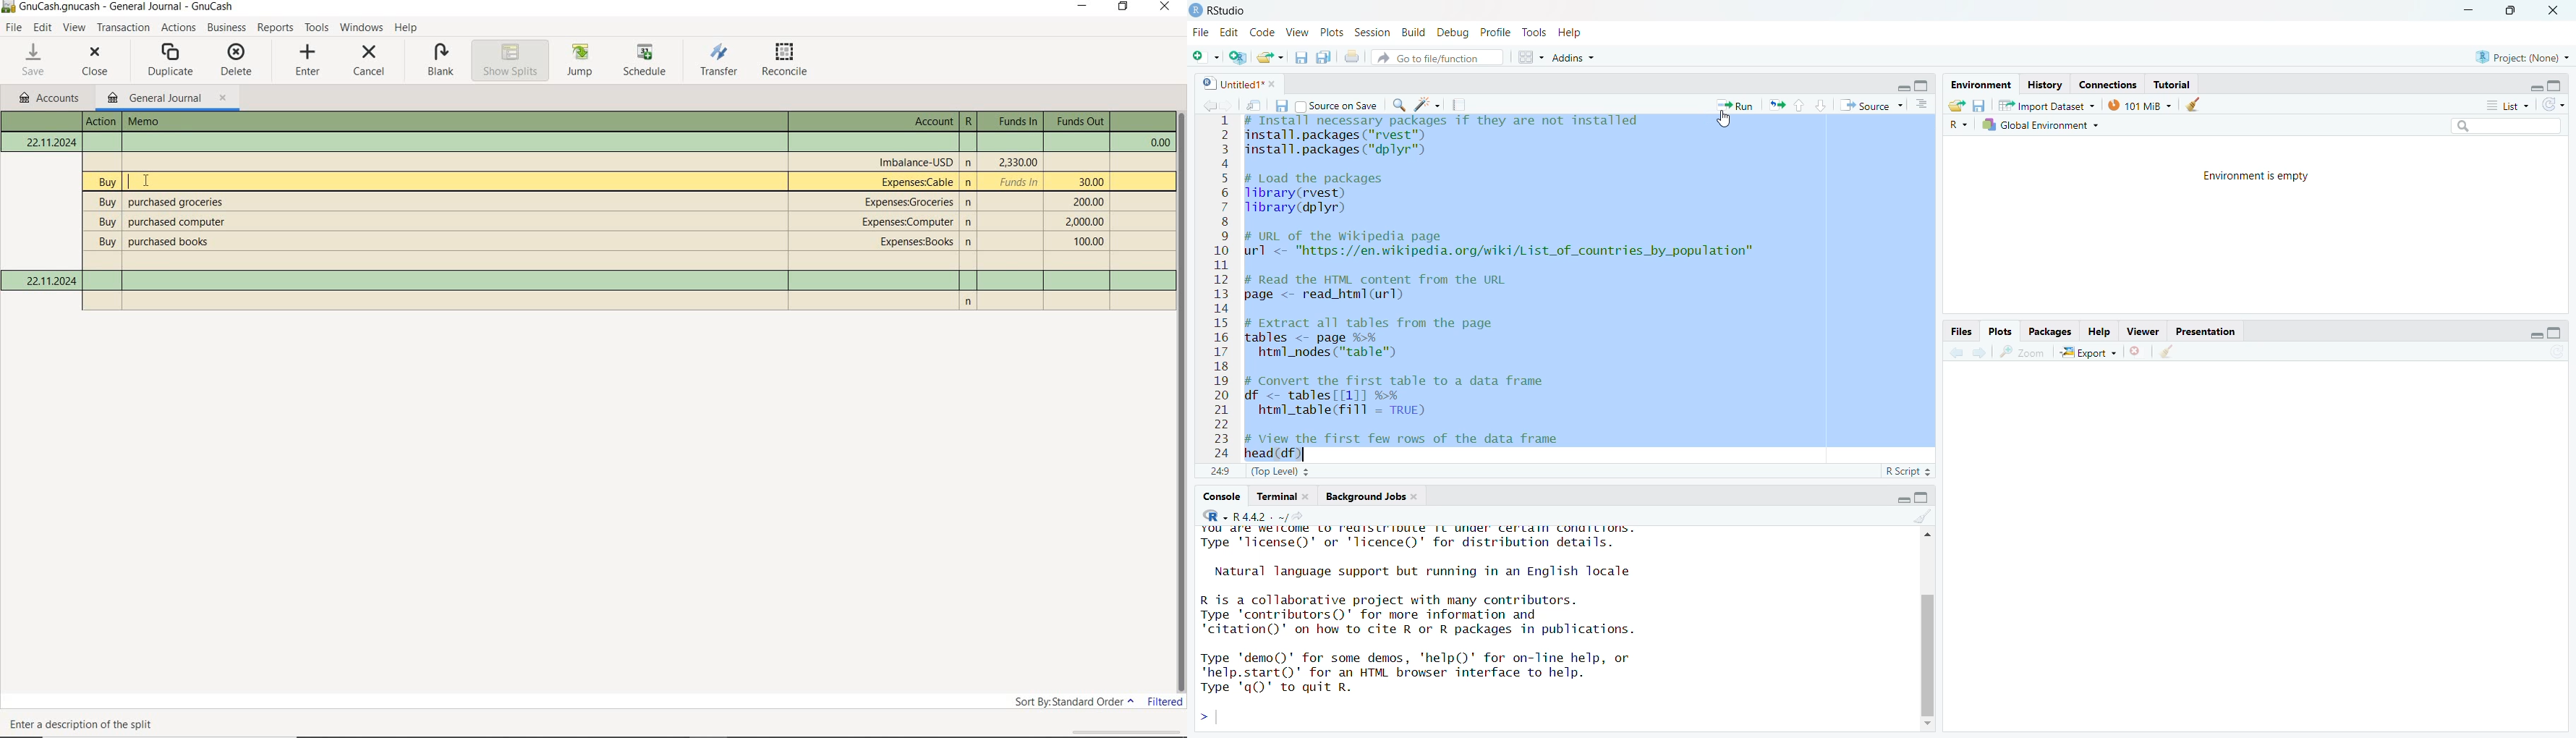 This screenshot has height=756, width=2576. I want to click on rerun, so click(1777, 105).